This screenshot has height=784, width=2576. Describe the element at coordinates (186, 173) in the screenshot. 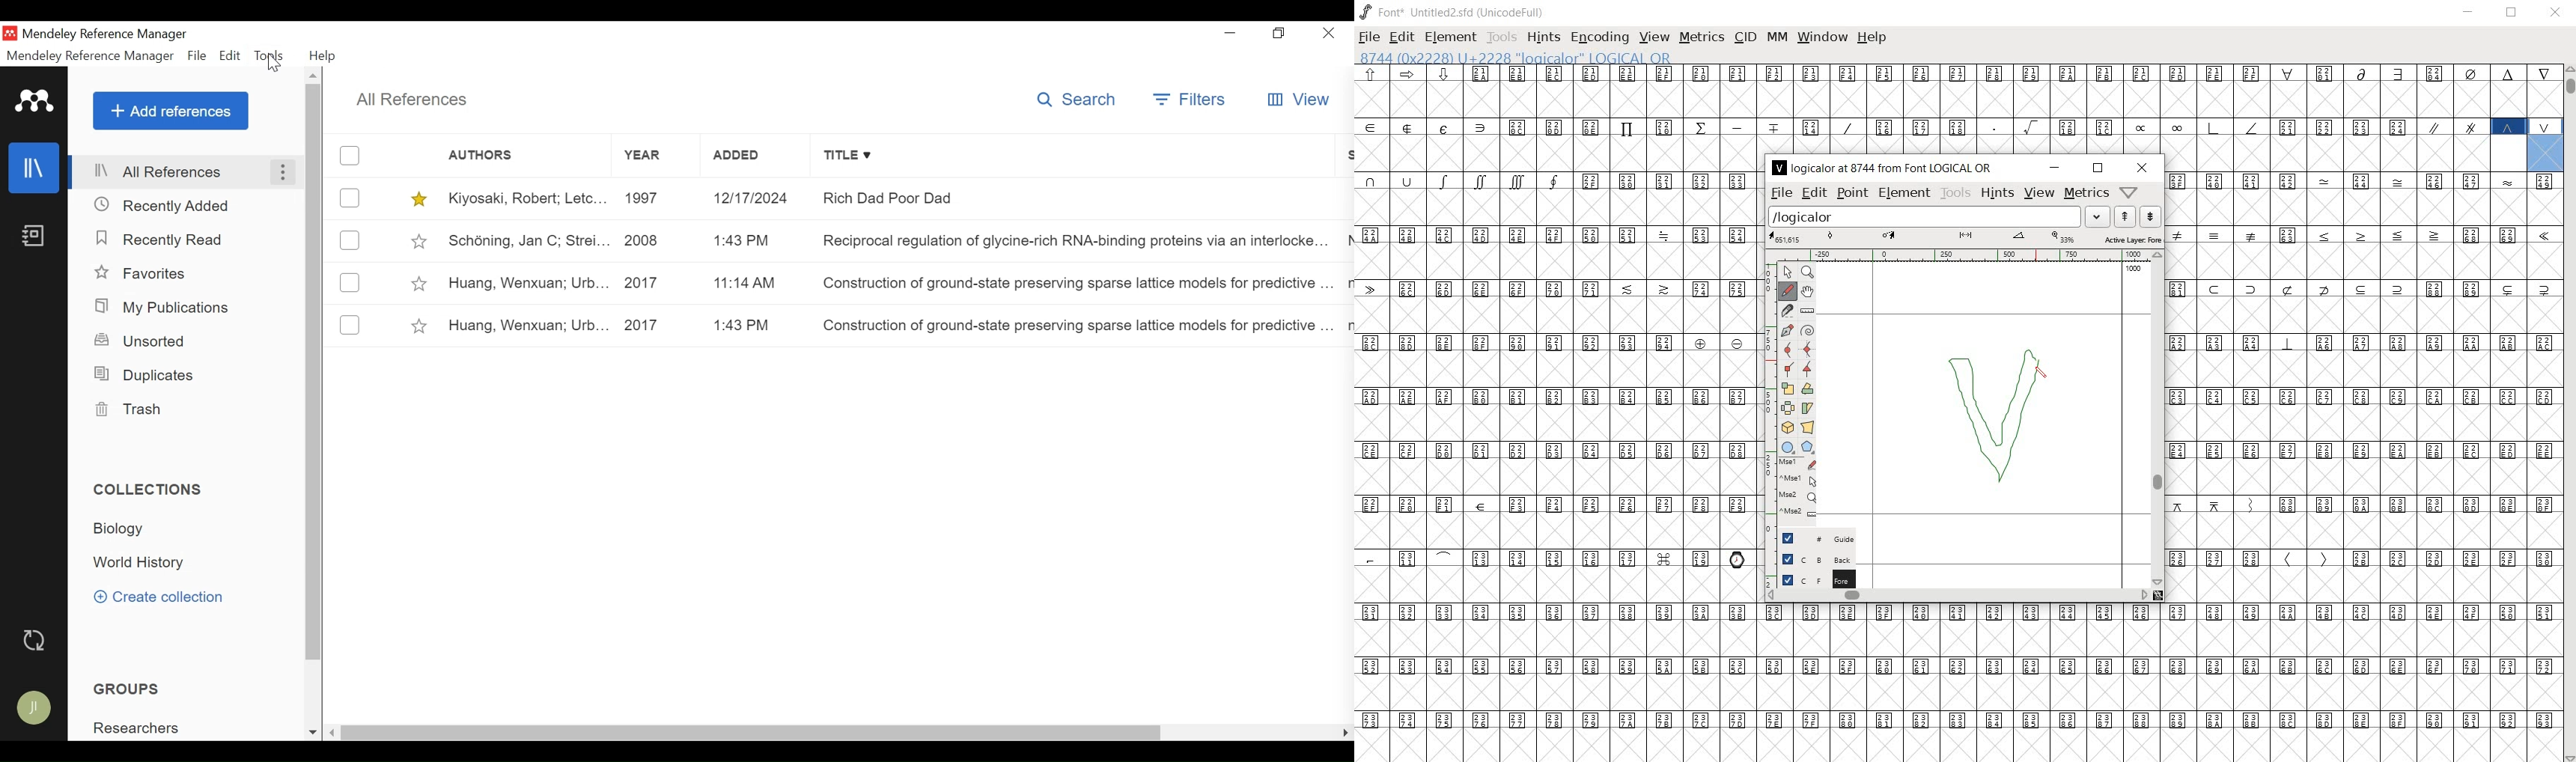

I see `All References` at that location.